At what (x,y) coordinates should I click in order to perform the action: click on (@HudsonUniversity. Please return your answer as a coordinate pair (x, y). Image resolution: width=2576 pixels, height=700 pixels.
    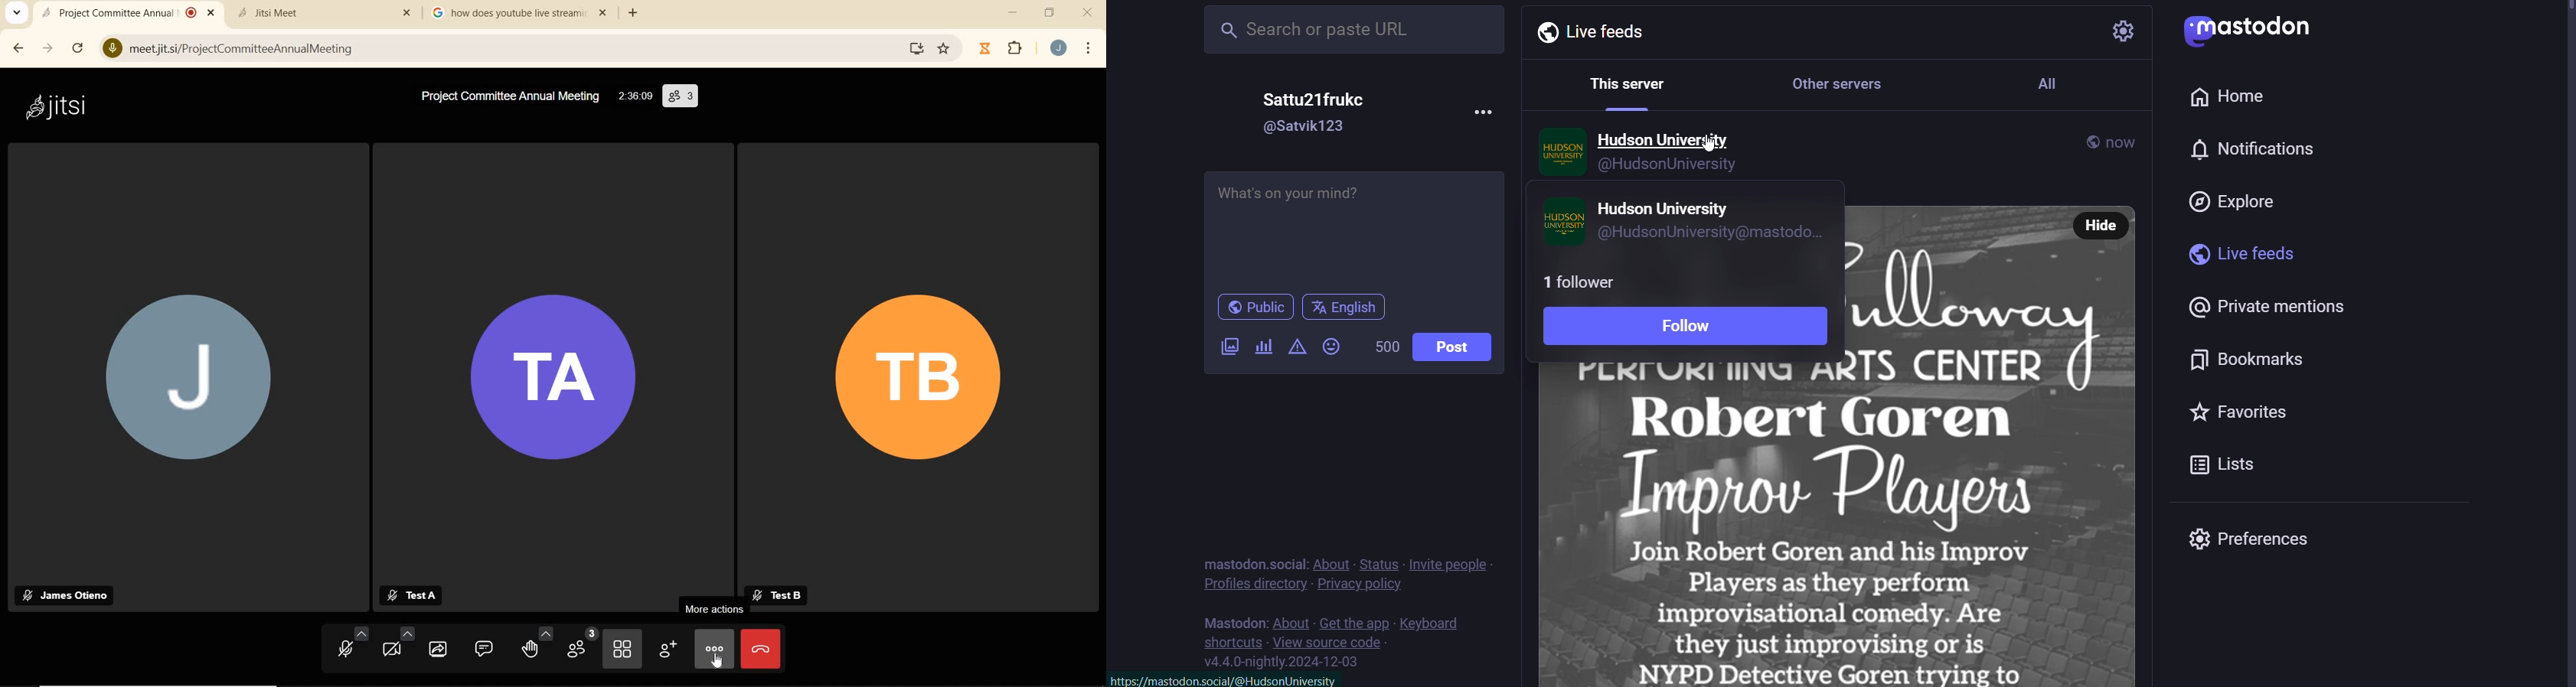
    Looking at the image, I should click on (1697, 167).